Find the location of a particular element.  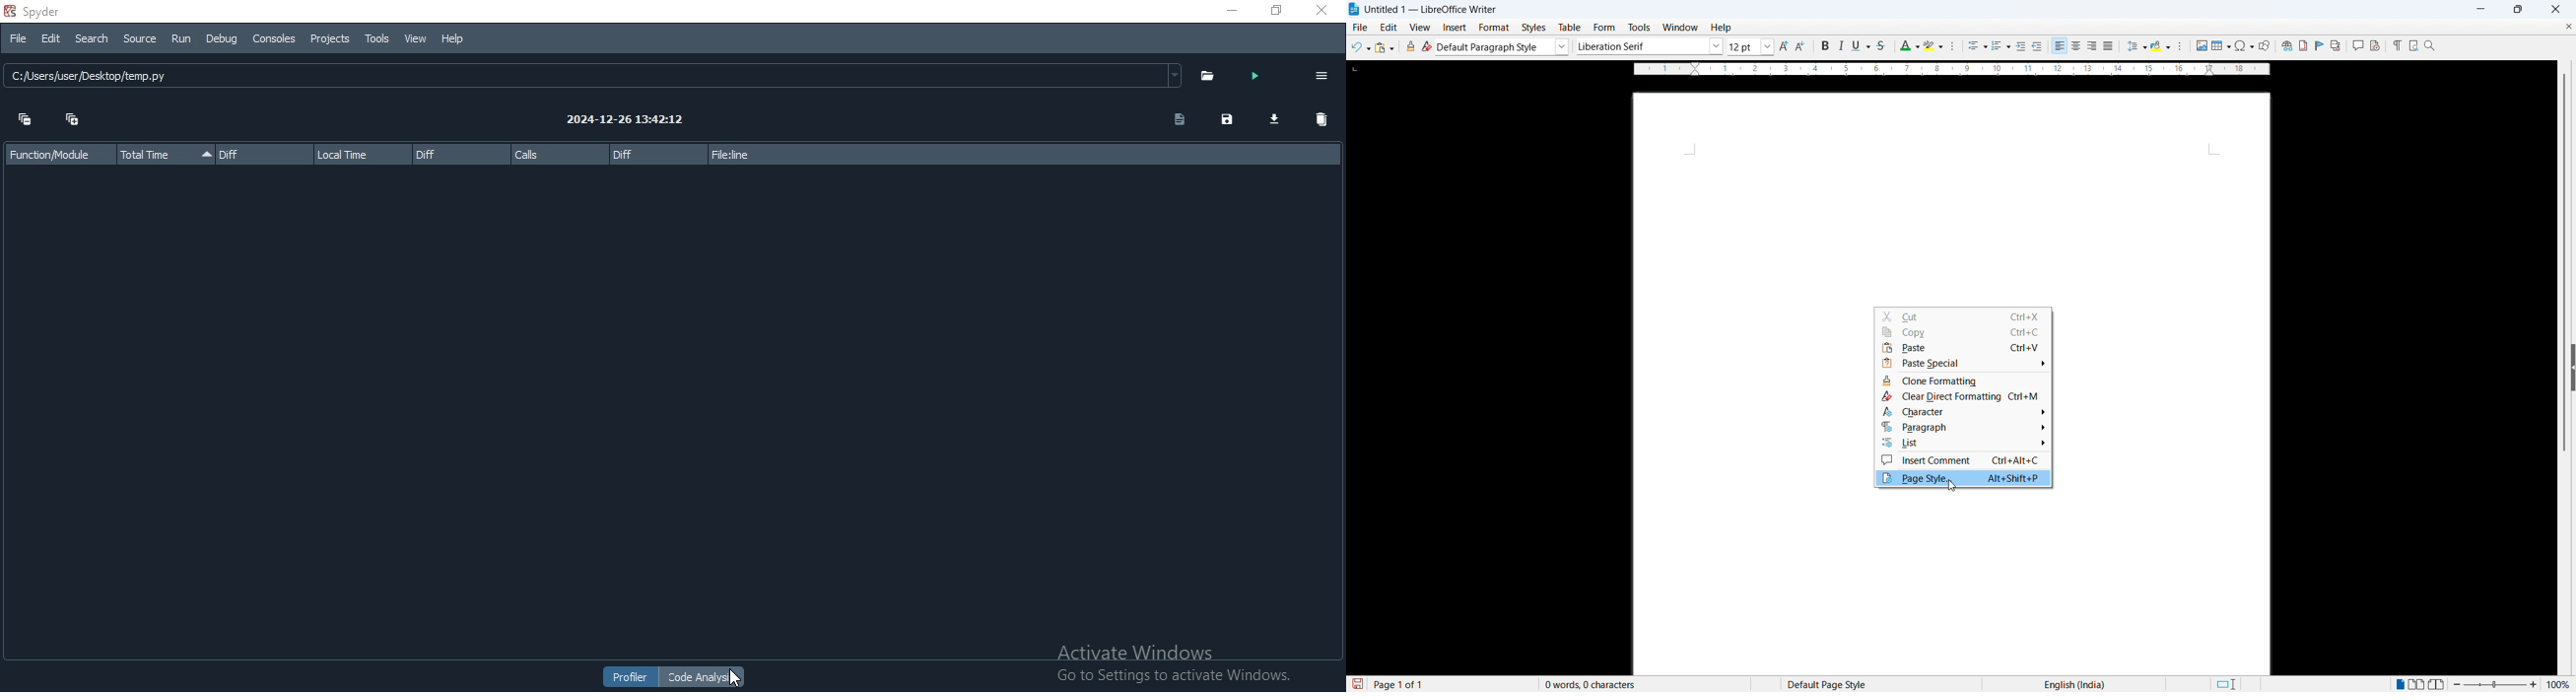

file is located at coordinates (1359, 27).